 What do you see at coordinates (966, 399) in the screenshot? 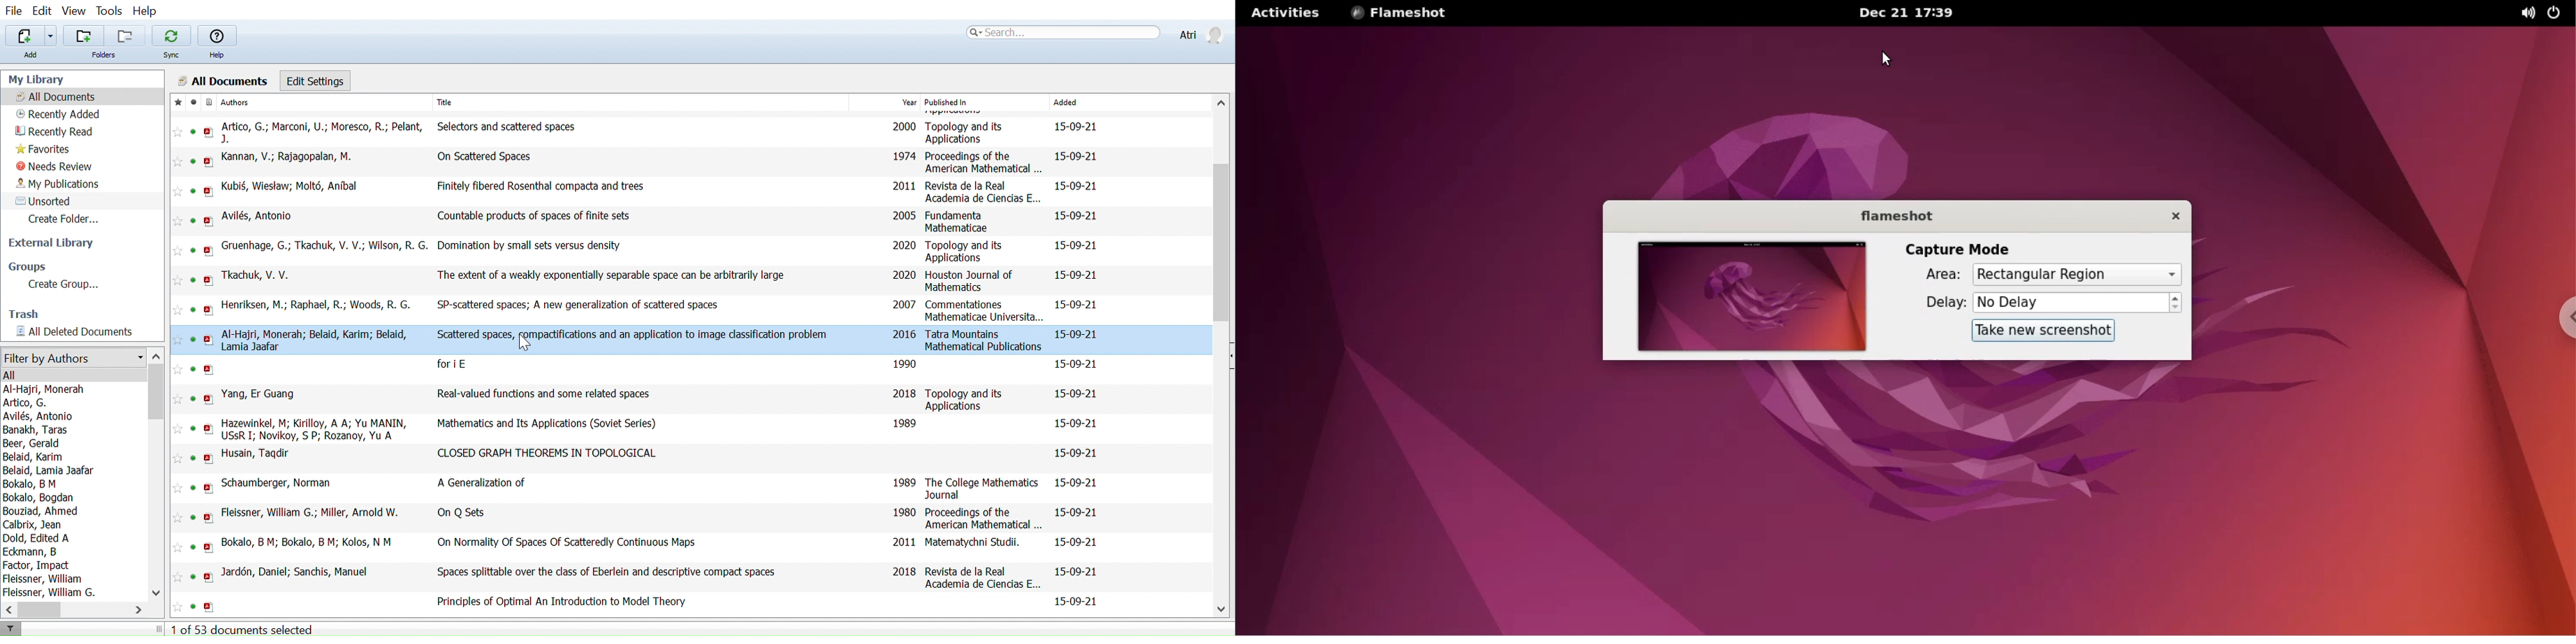
I see `Topology and its applications` at bounding box center [966, 399].